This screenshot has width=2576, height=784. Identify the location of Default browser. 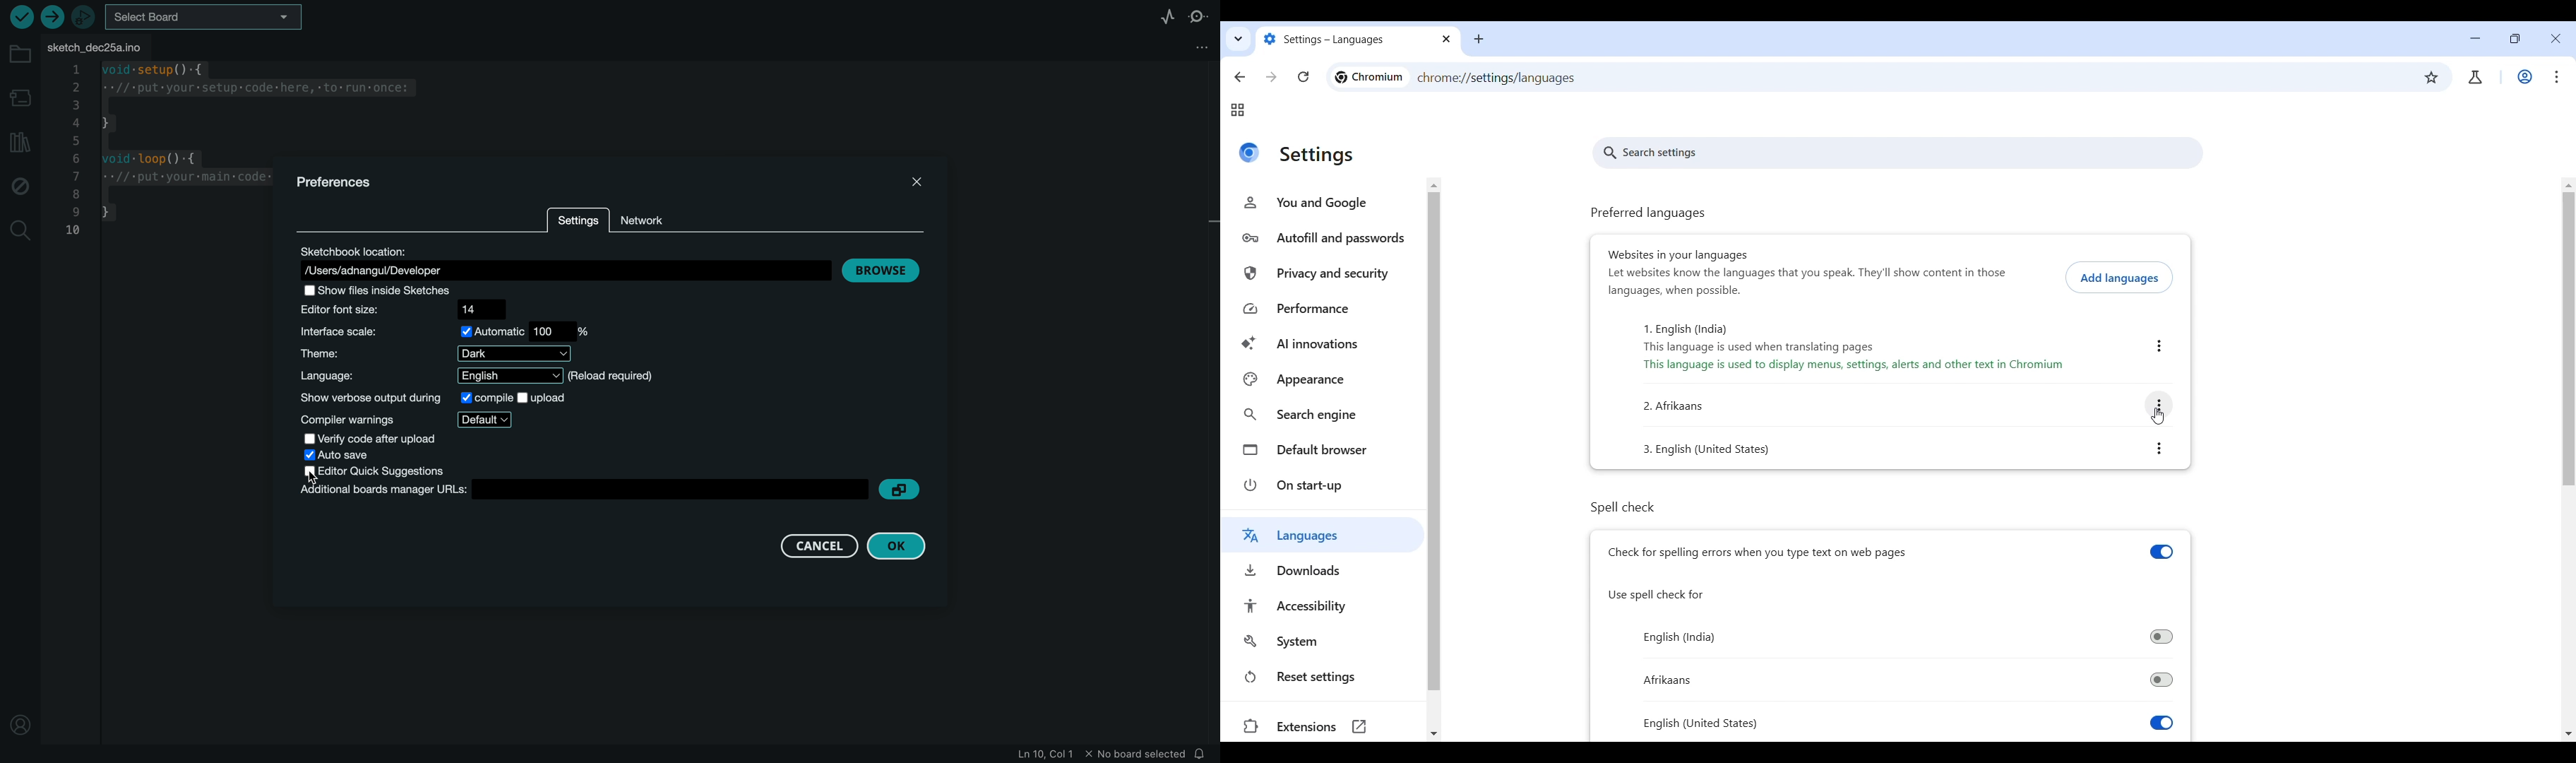
(1325, 449).